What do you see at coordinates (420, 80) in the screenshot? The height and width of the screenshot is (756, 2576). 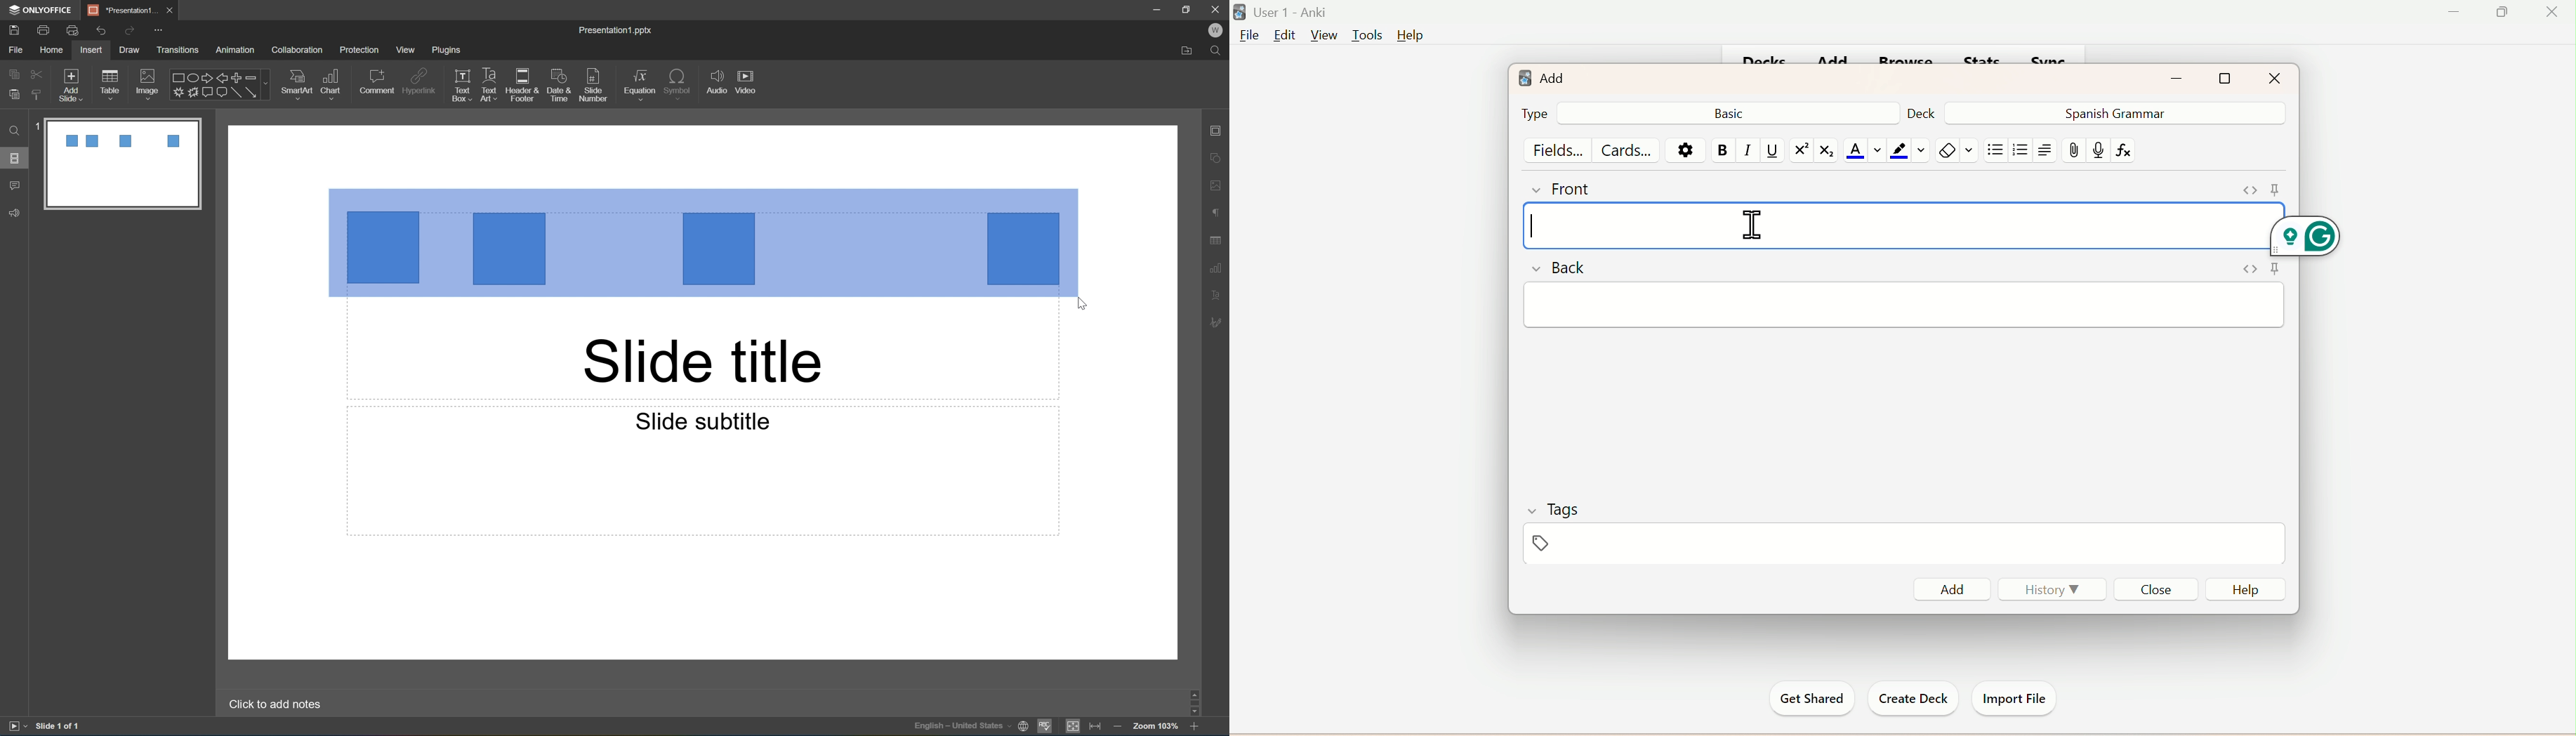 I see `hyperlink` at bounding box center [420, 80].